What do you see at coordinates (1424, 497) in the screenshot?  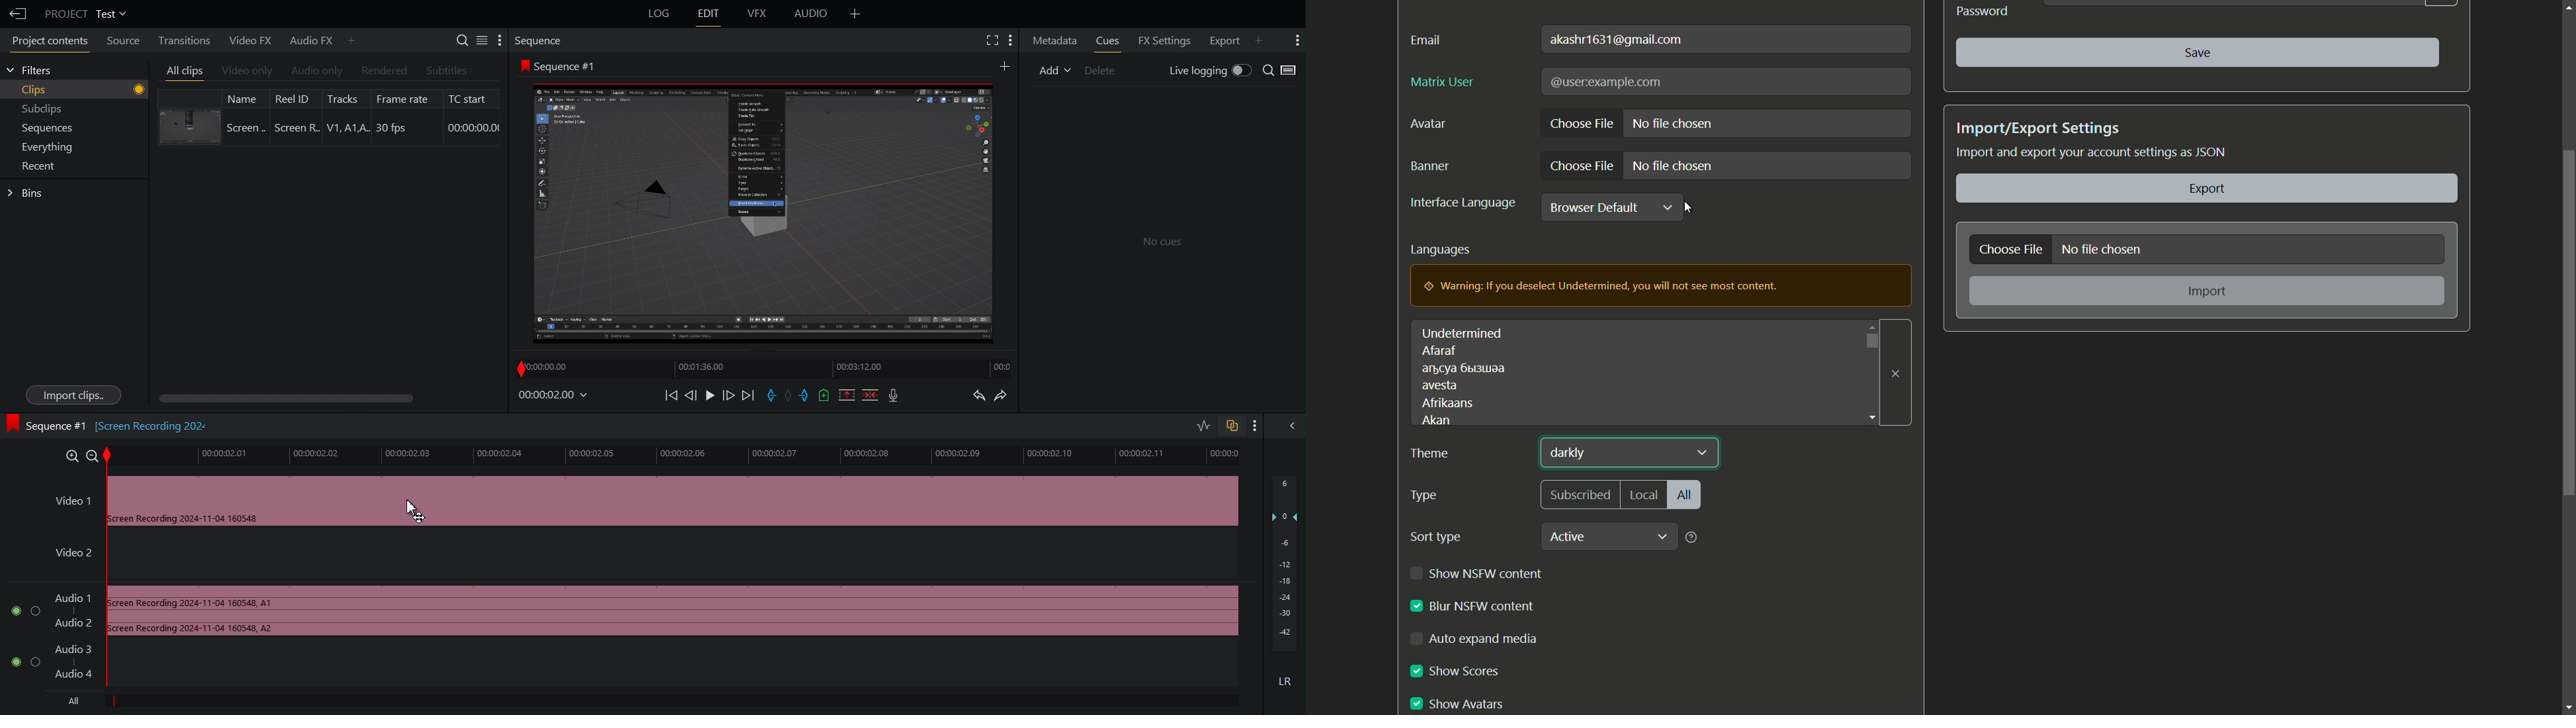 I see `type` at bounding box center [1424, 497].